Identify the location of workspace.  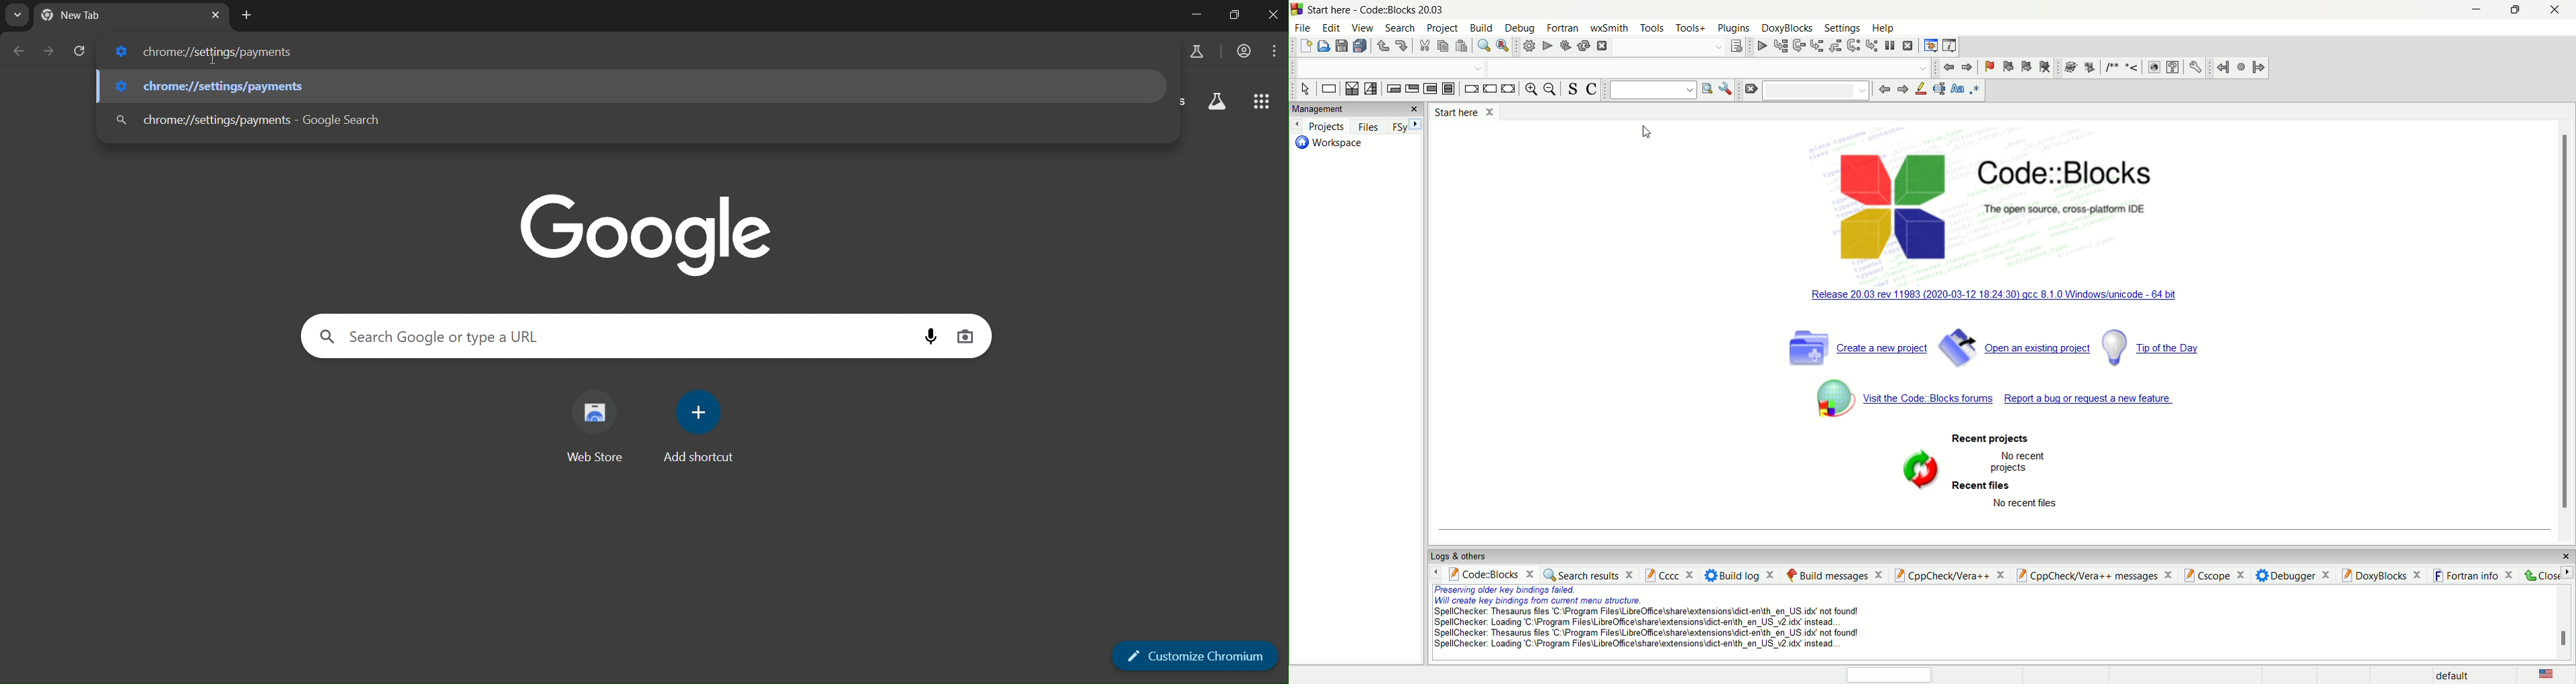
(1333, 147).